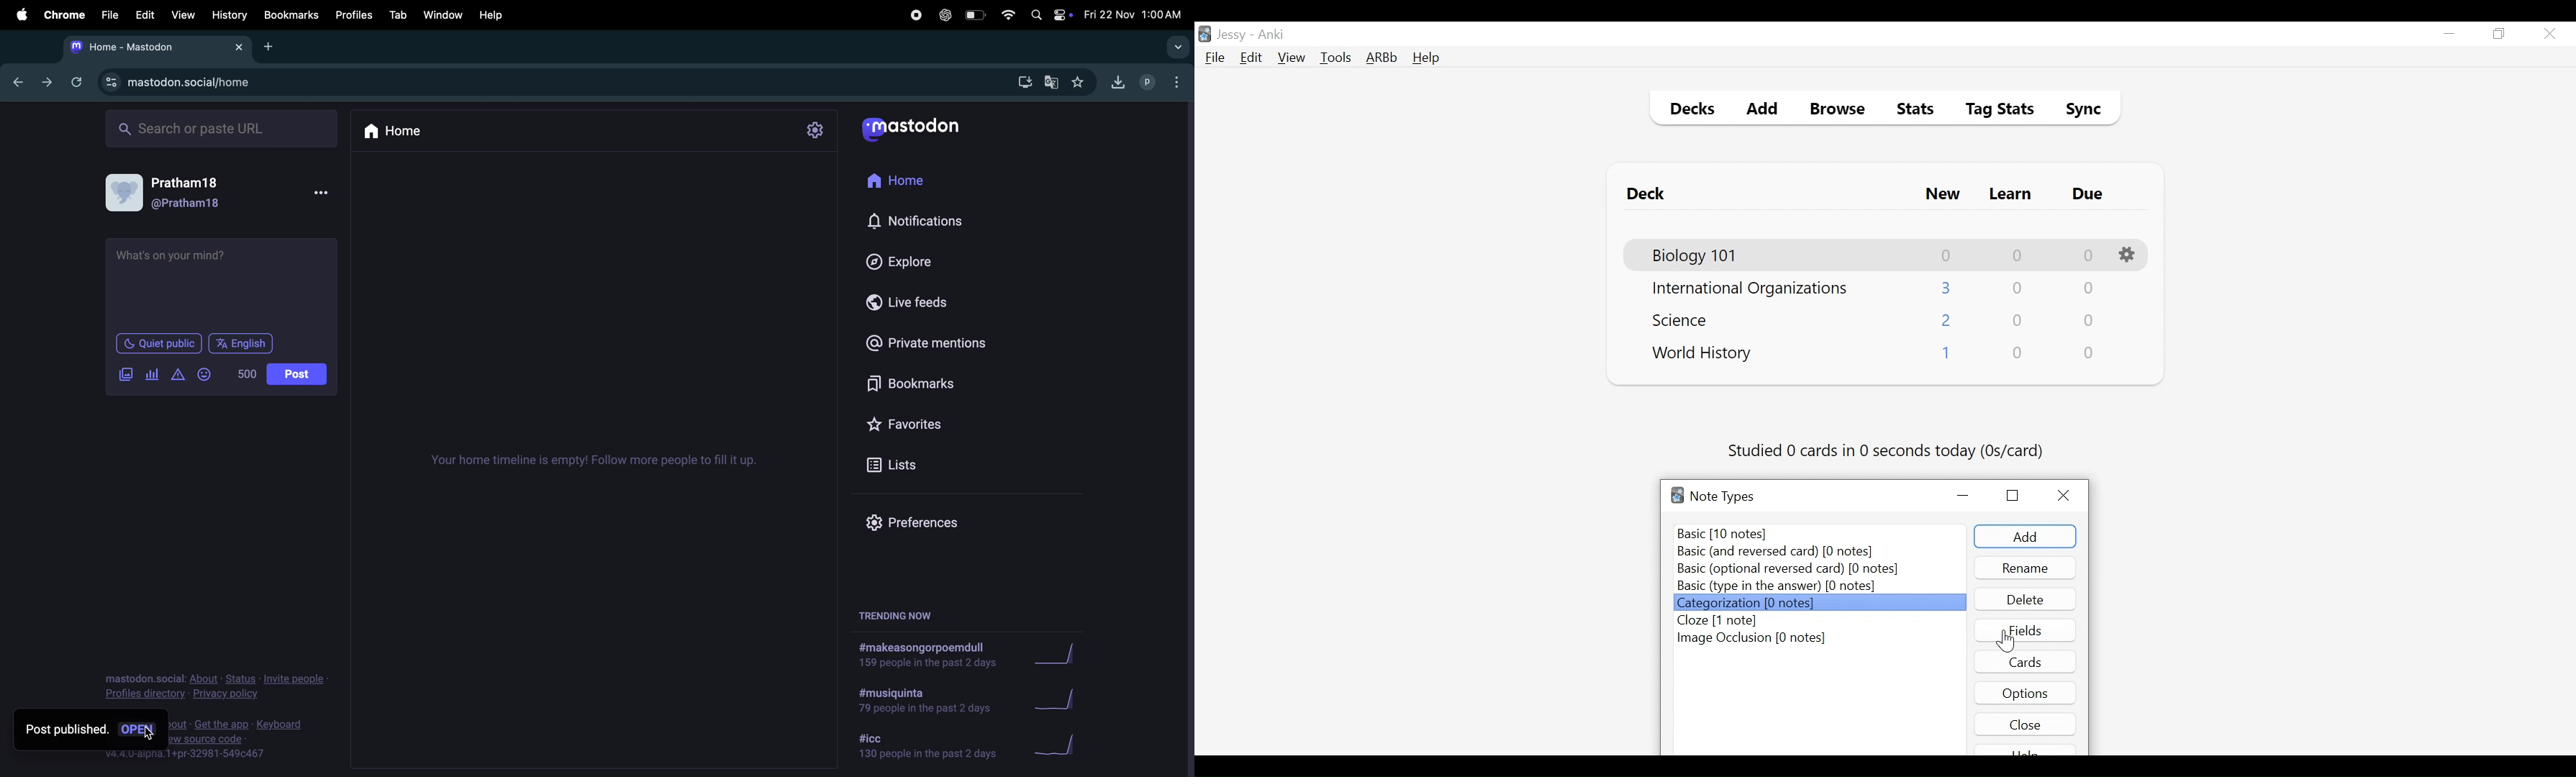 This screenshot has width=2576, height=784. I want to click on , so click(352, 17).